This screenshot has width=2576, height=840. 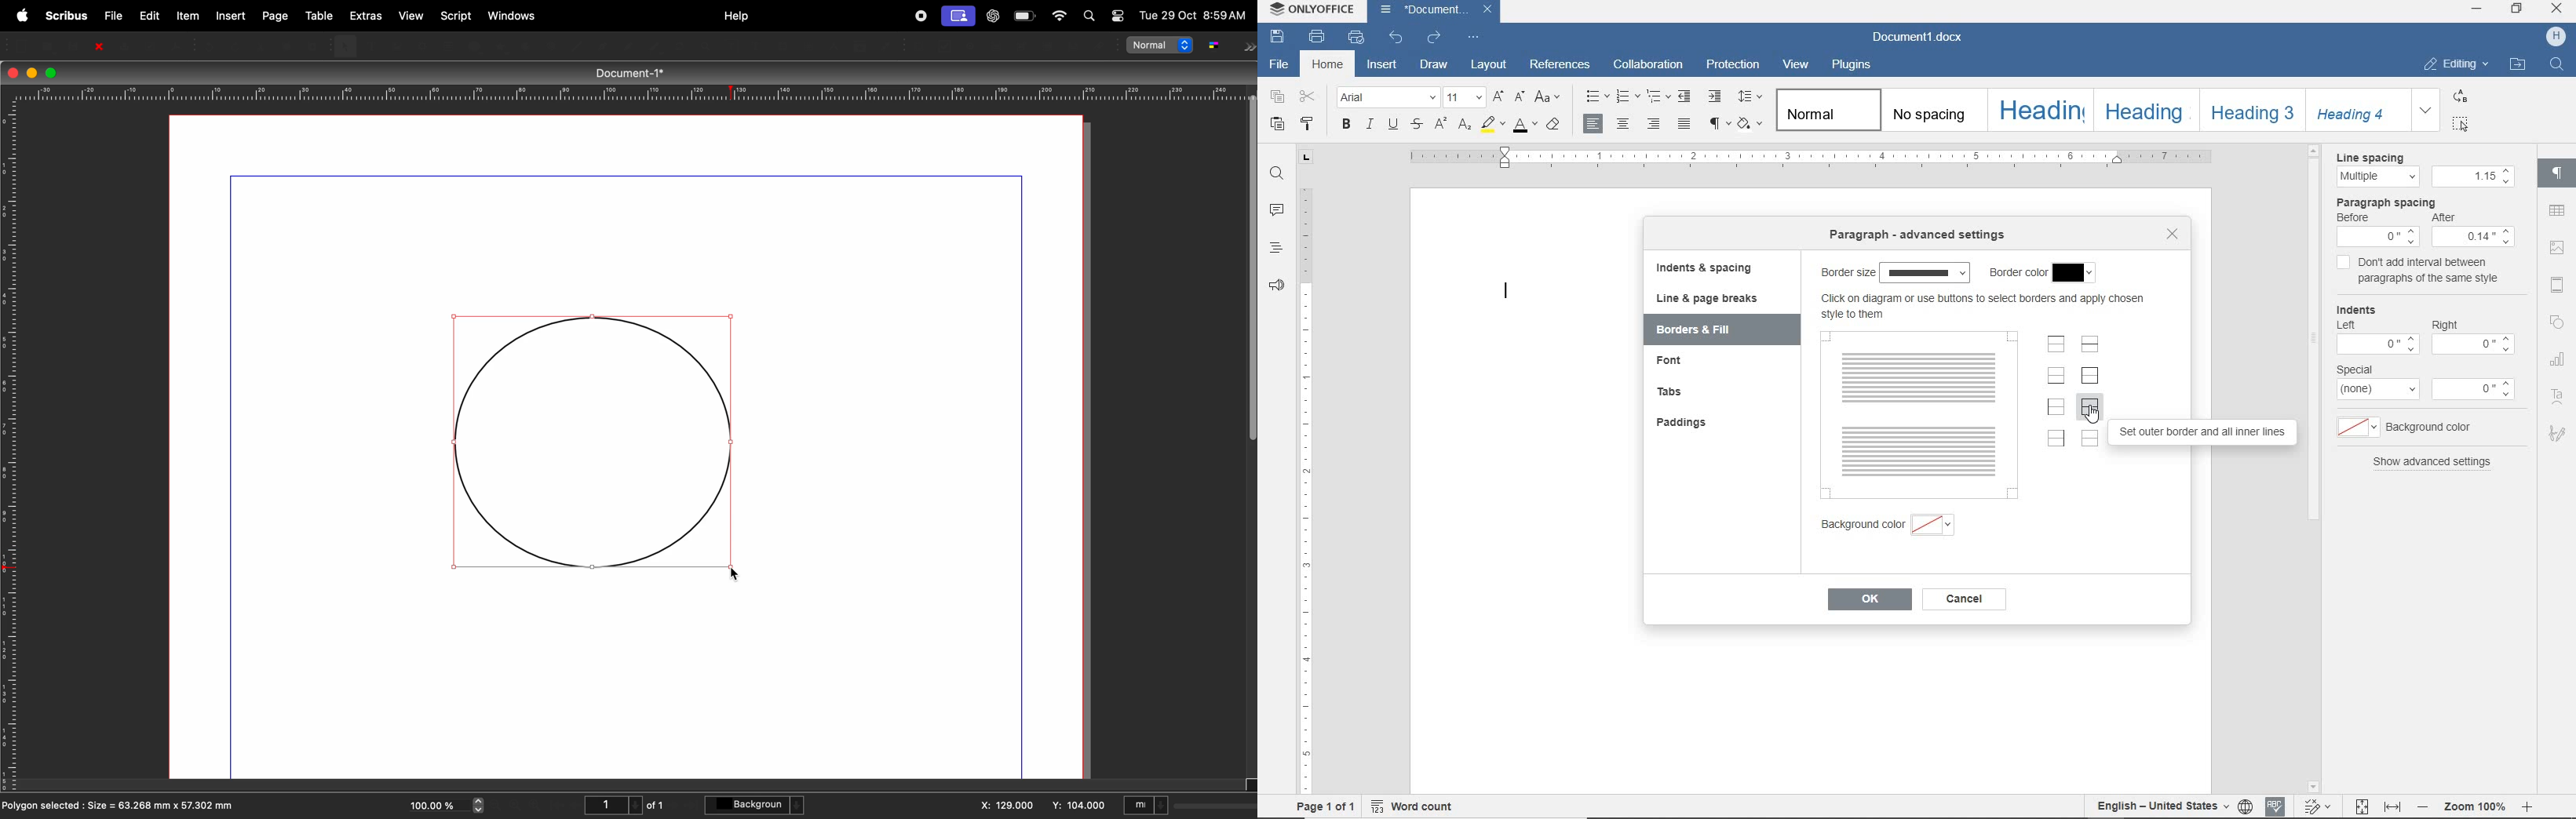 What do you see at coordinates (210, 45) in the screenshot?
I see `Undo` at bounding box center [210, 45].